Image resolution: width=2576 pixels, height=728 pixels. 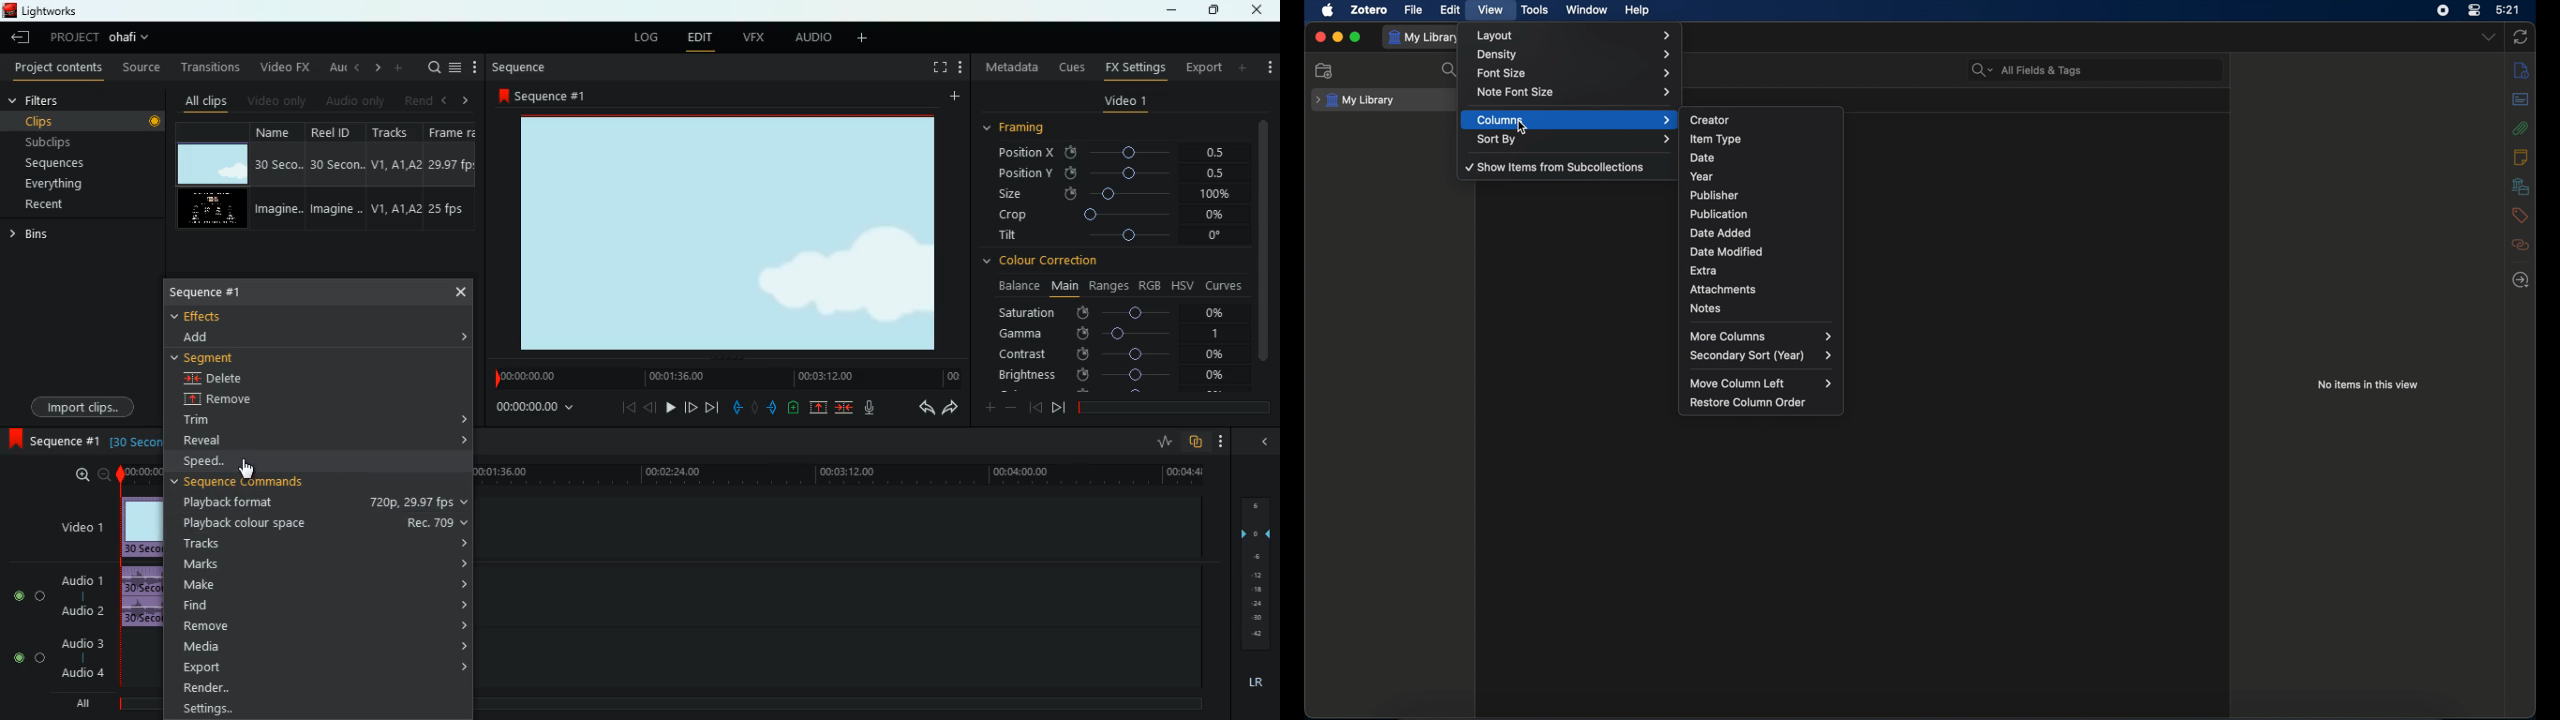 I want to click on all, so click(x=78, y=702).